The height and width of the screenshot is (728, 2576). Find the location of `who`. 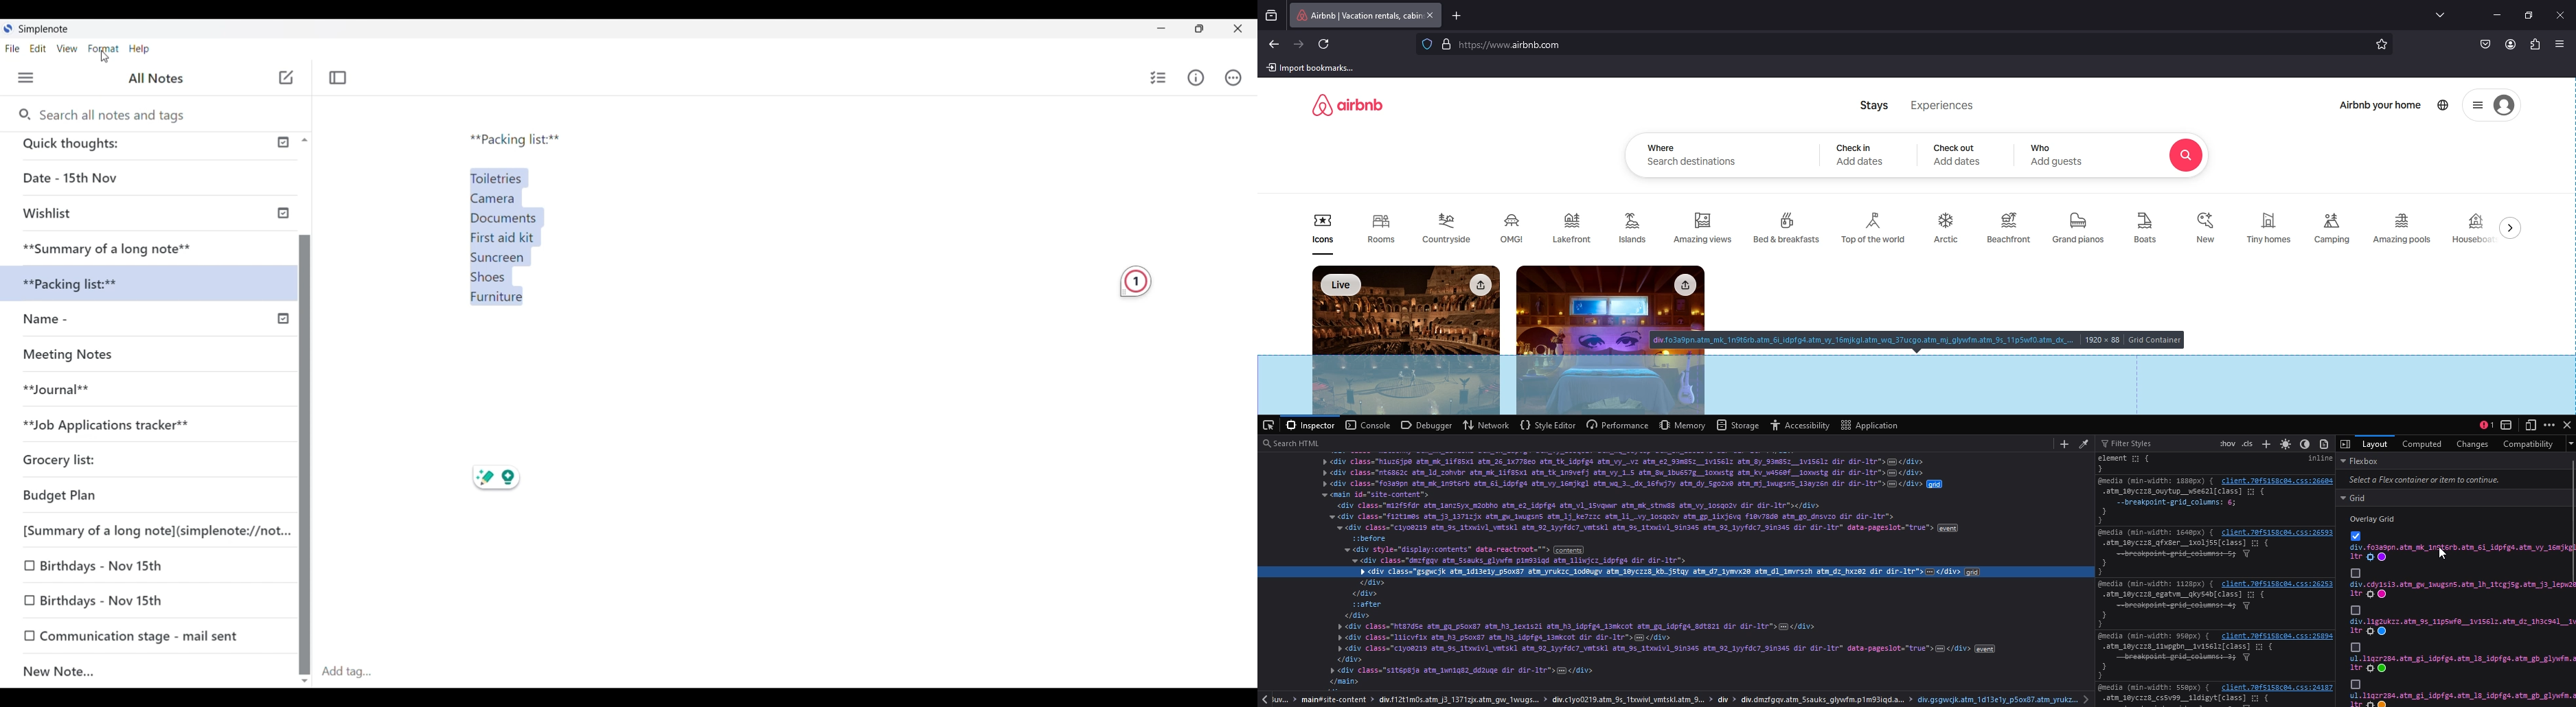

who is located at coordinates (2043, 148).